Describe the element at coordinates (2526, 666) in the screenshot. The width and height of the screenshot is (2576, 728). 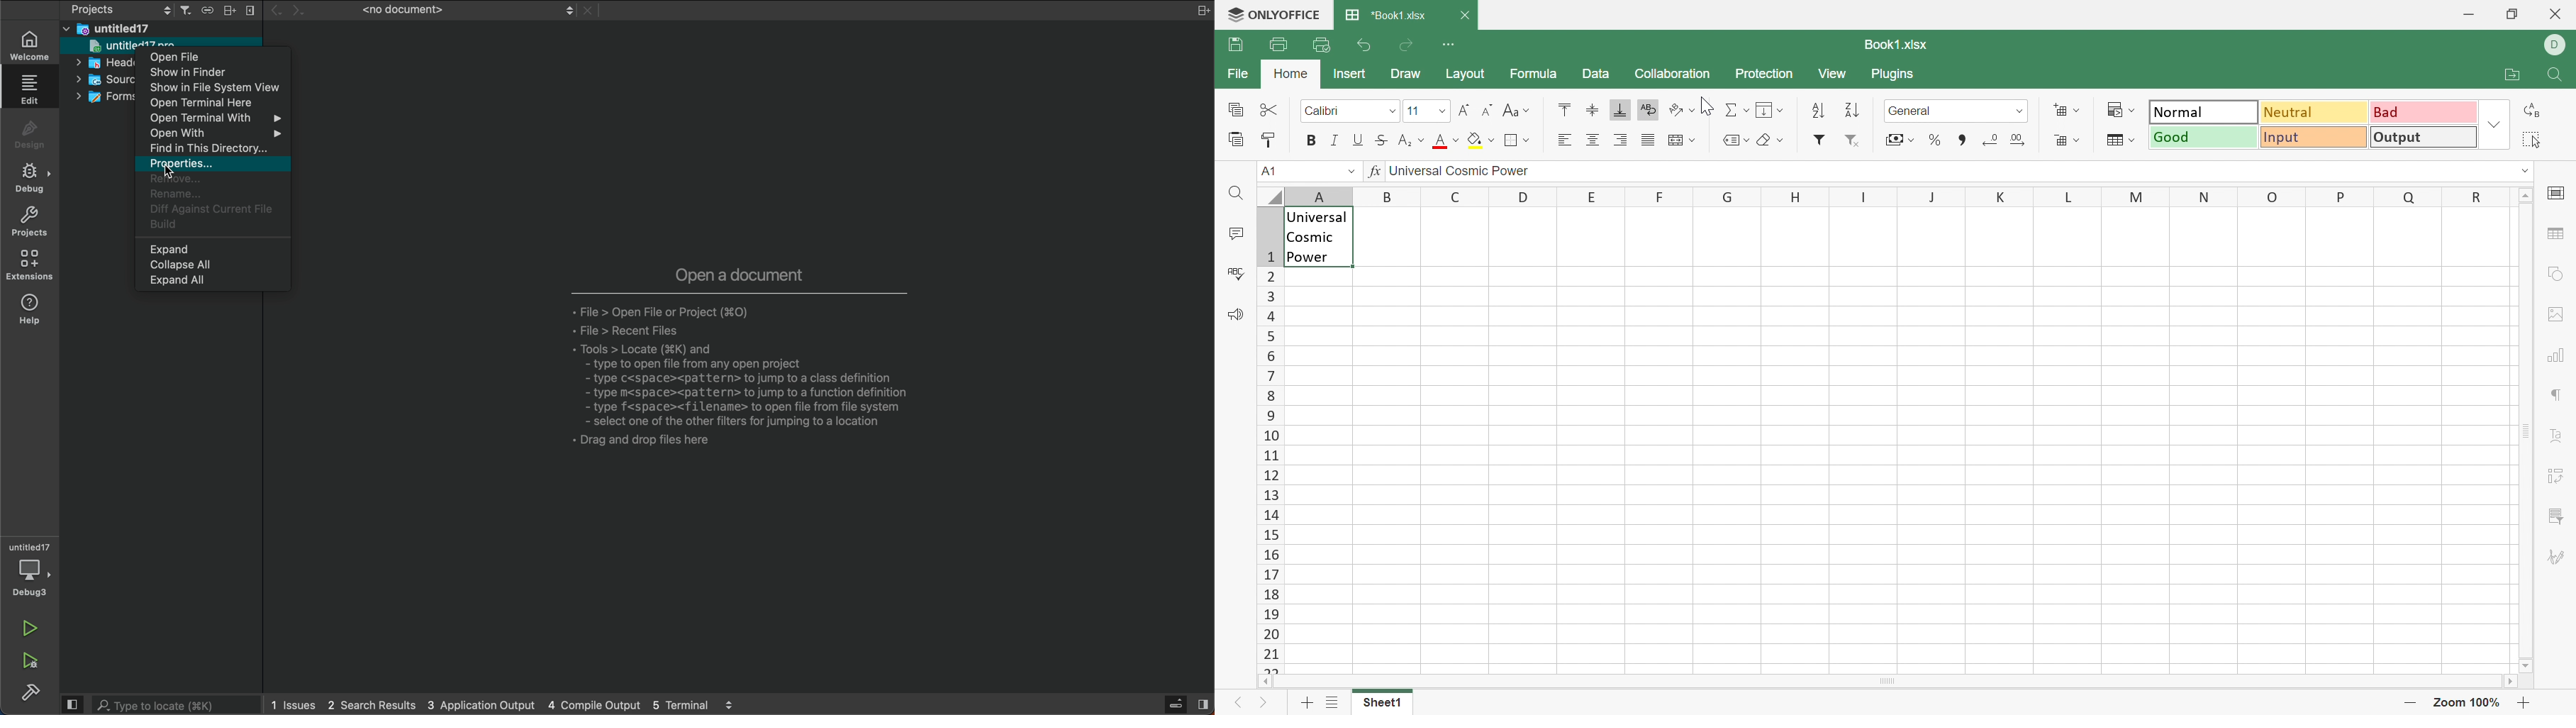
I see `Scroll Down` at that location.